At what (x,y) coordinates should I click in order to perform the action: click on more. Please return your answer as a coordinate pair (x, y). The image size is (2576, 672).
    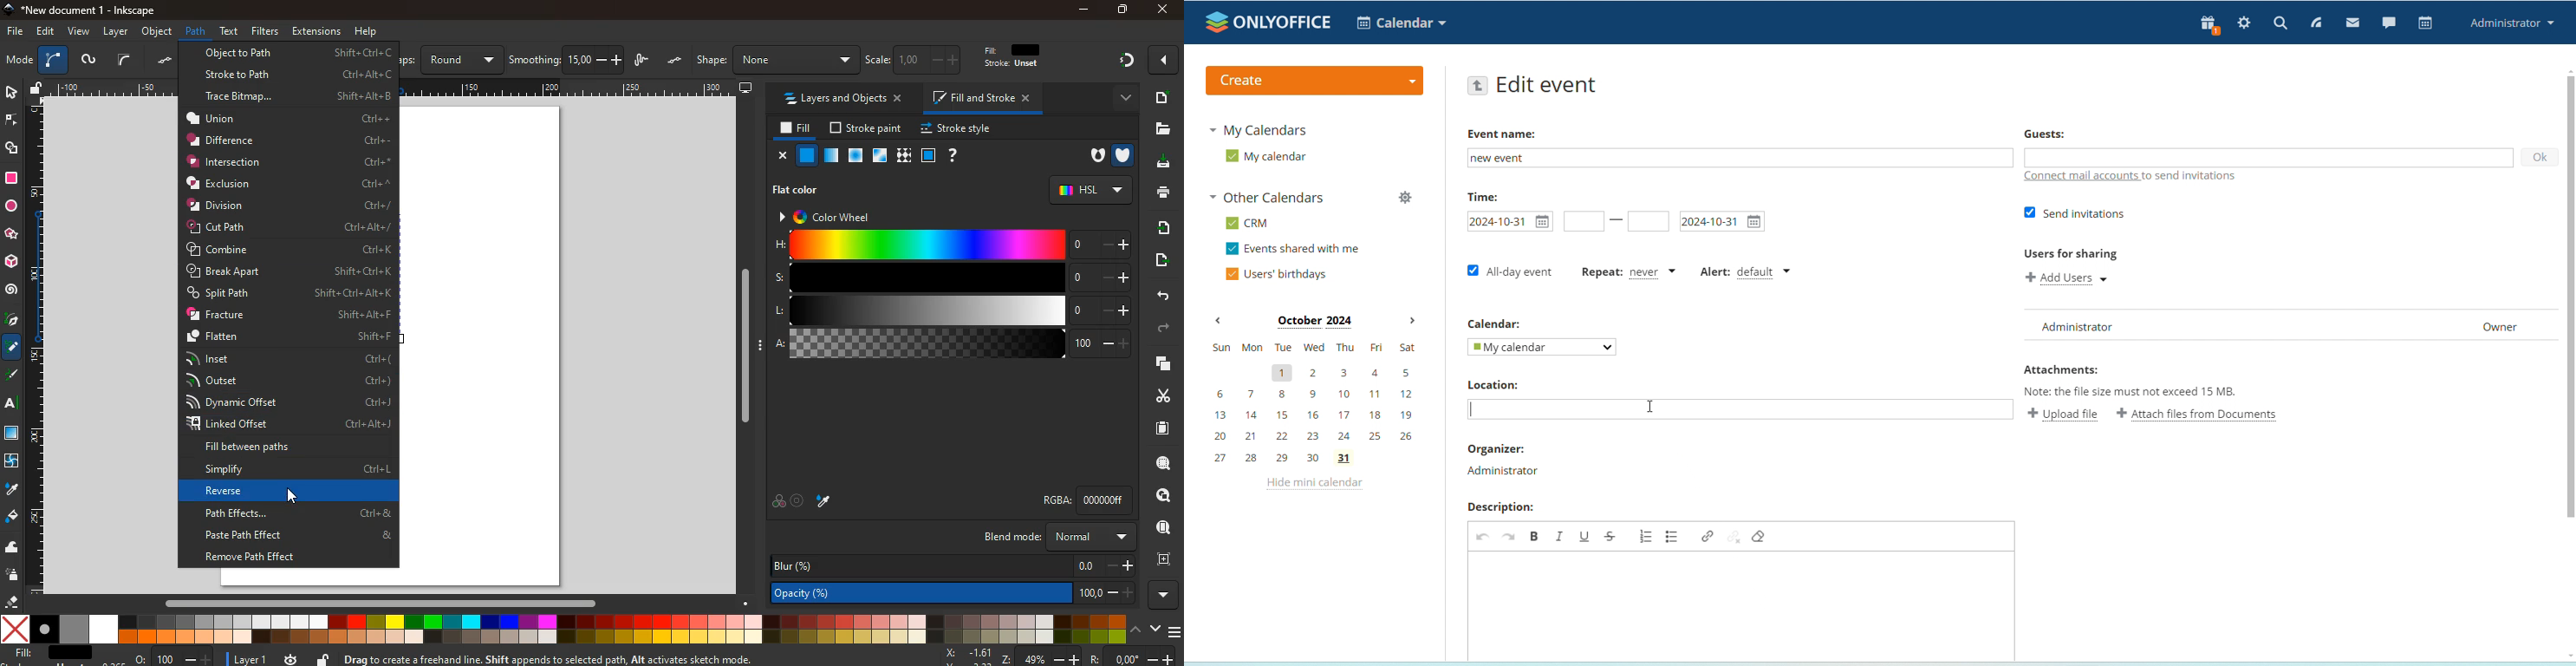
    Looking at the image, I should click on (1166, 60).